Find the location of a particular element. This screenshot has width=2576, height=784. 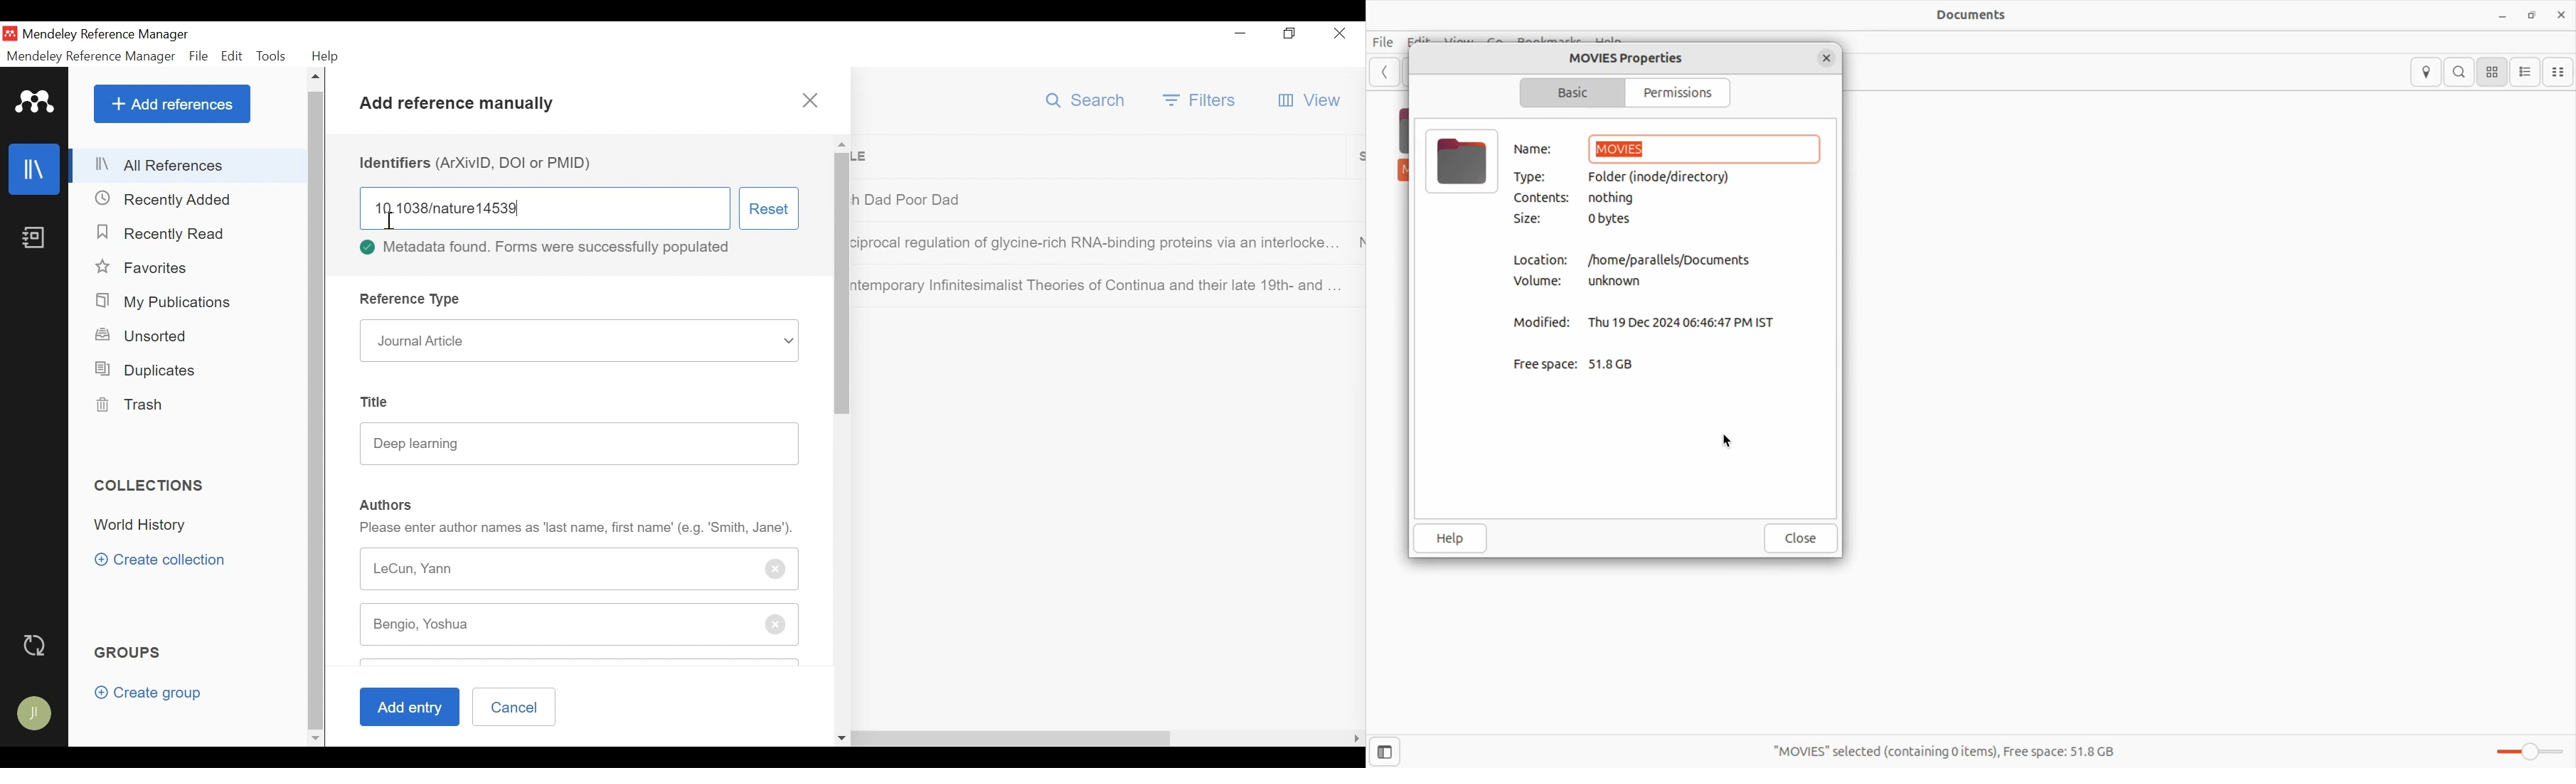

Mendeley Reference Manager is located at coordinates (92, 56).